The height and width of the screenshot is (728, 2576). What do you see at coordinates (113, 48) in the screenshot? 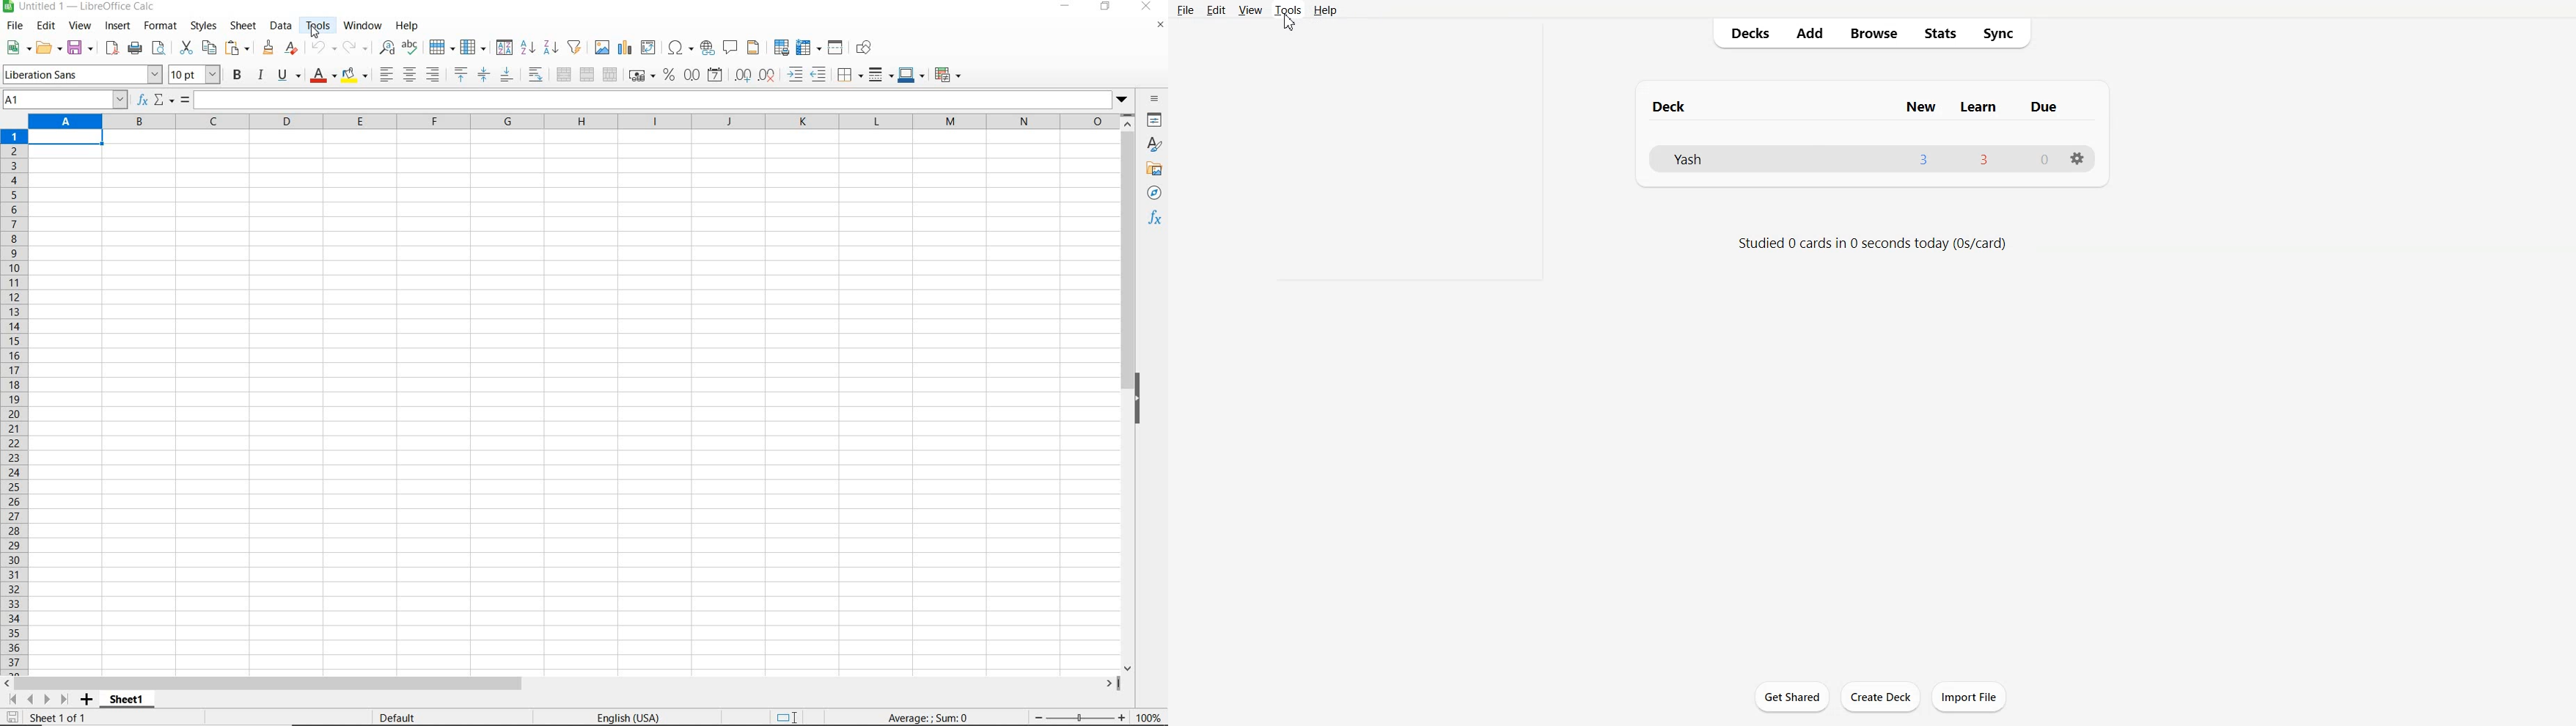
I see `export as pdf` at bounding box center [113, 48].